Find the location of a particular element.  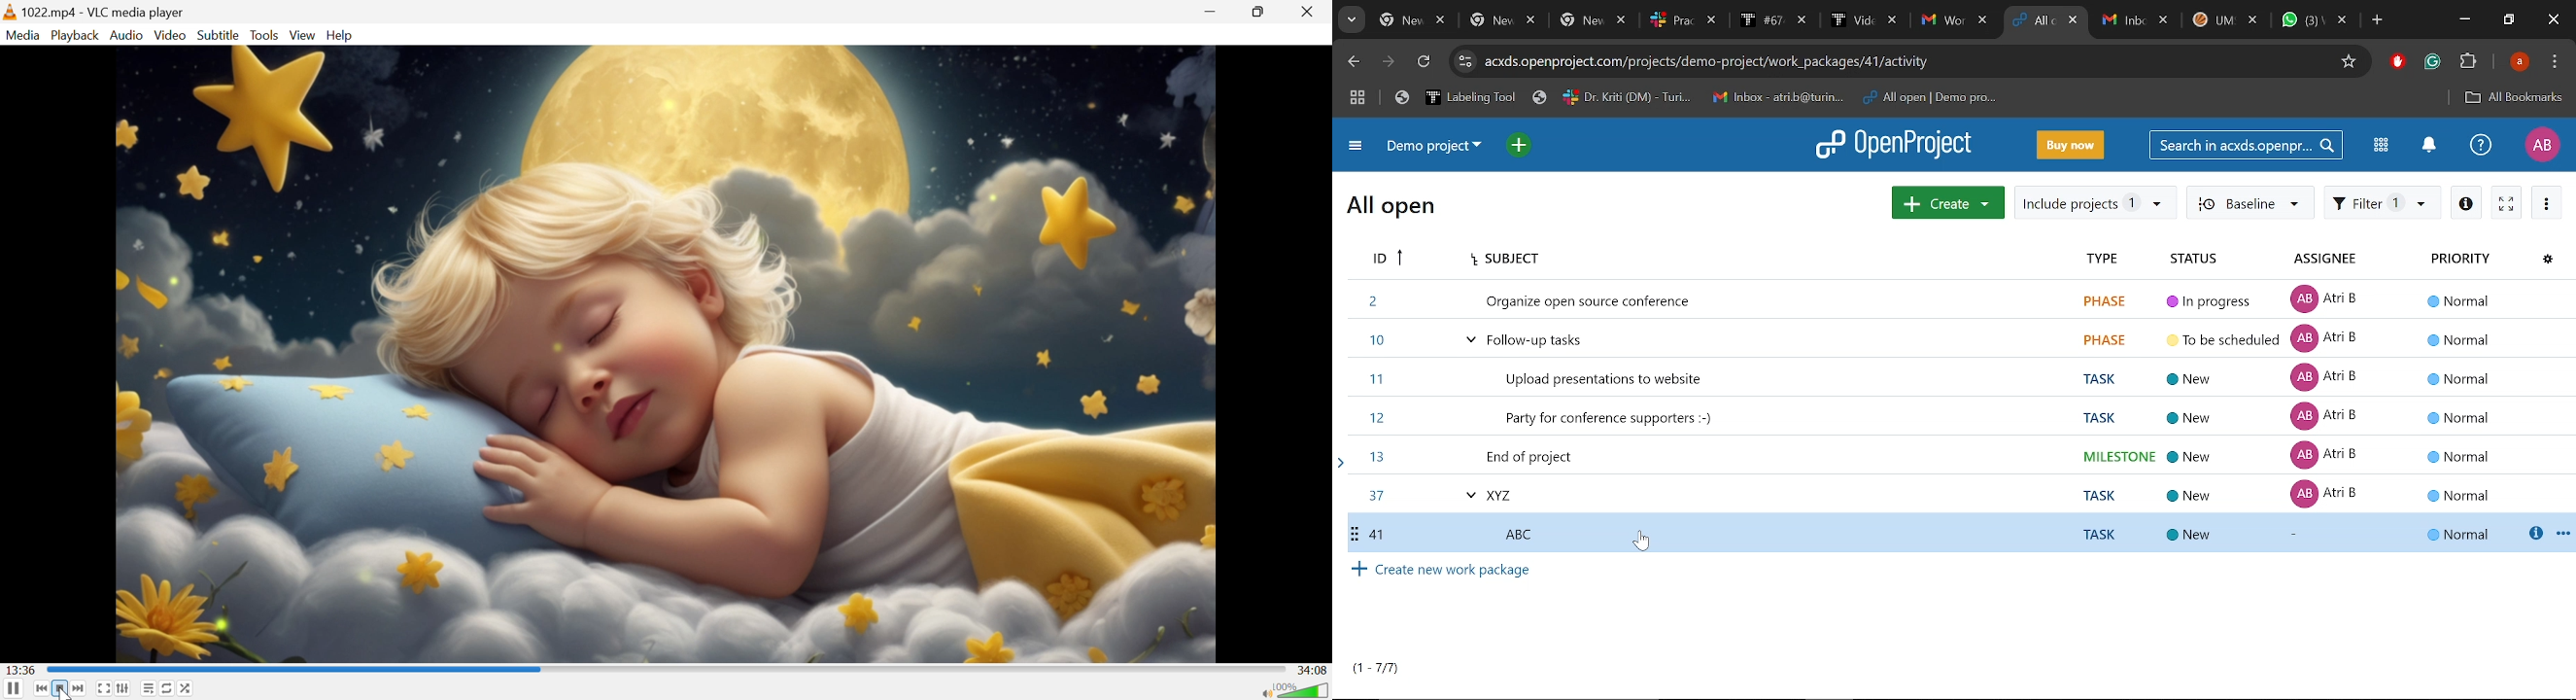

More actions is located at coordinates (2546, 204).